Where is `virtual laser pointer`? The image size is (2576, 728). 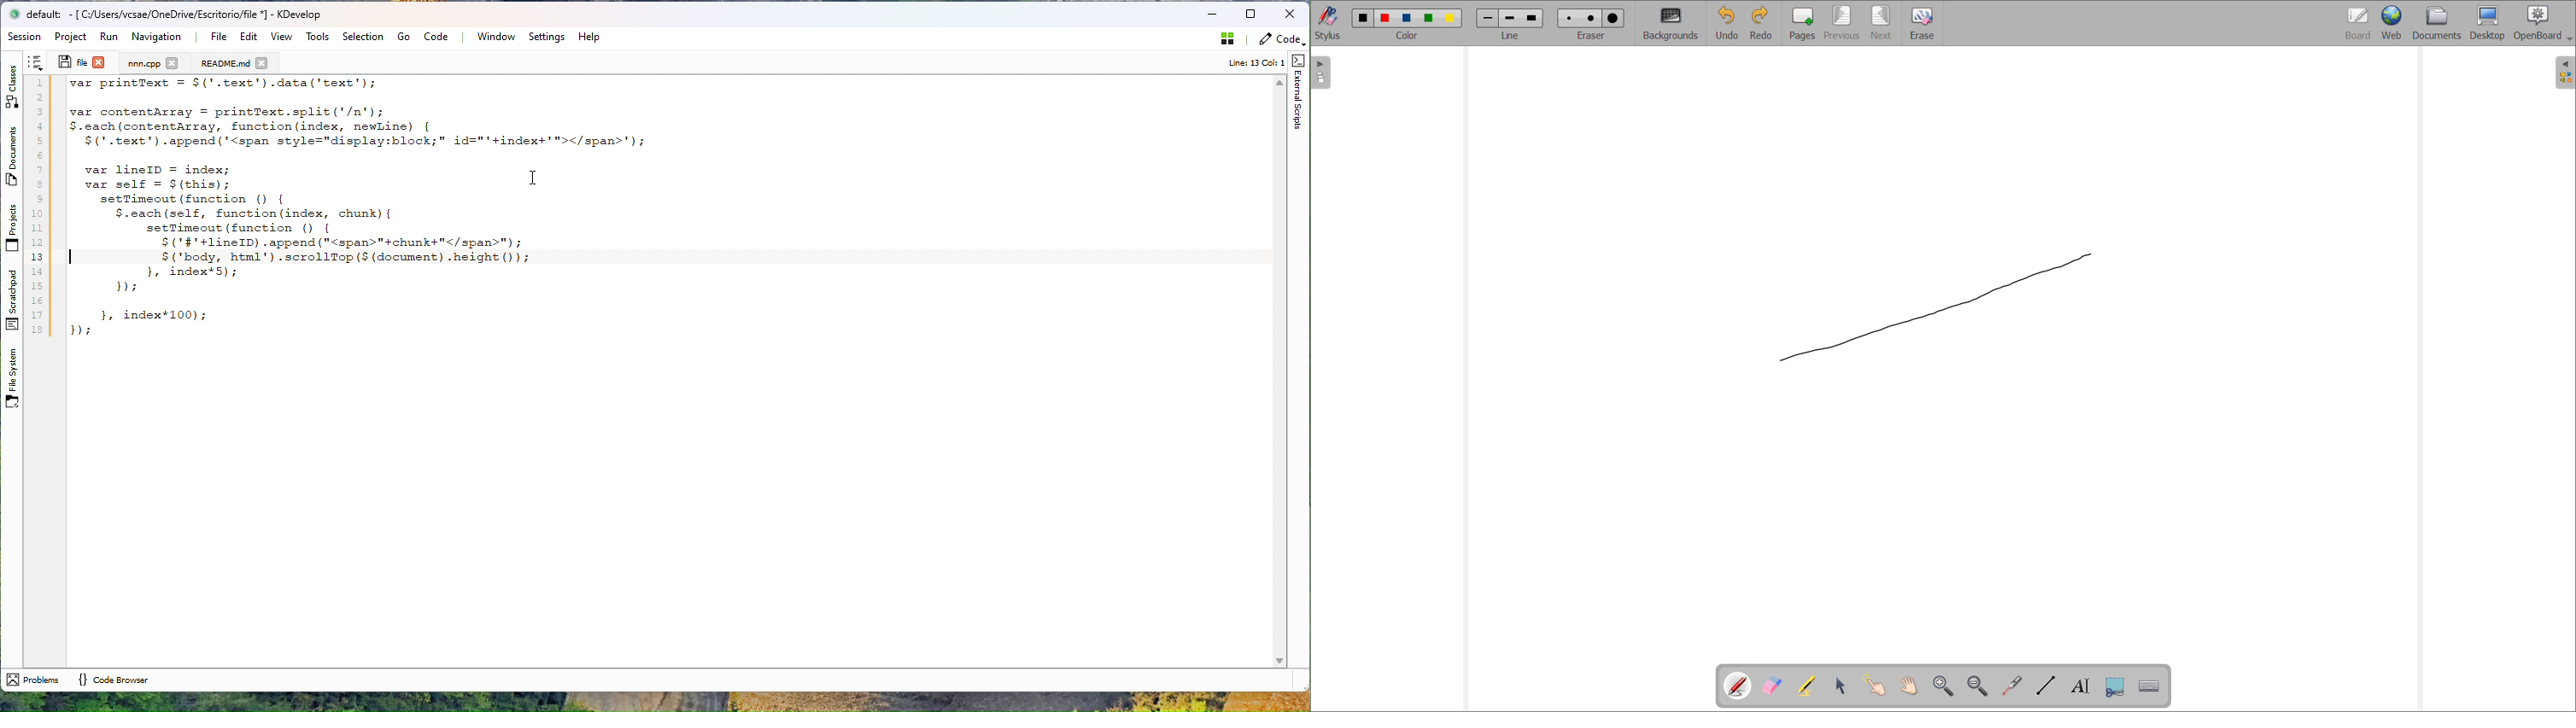 virtual laser pointer is located at coordinates (2013, 684).